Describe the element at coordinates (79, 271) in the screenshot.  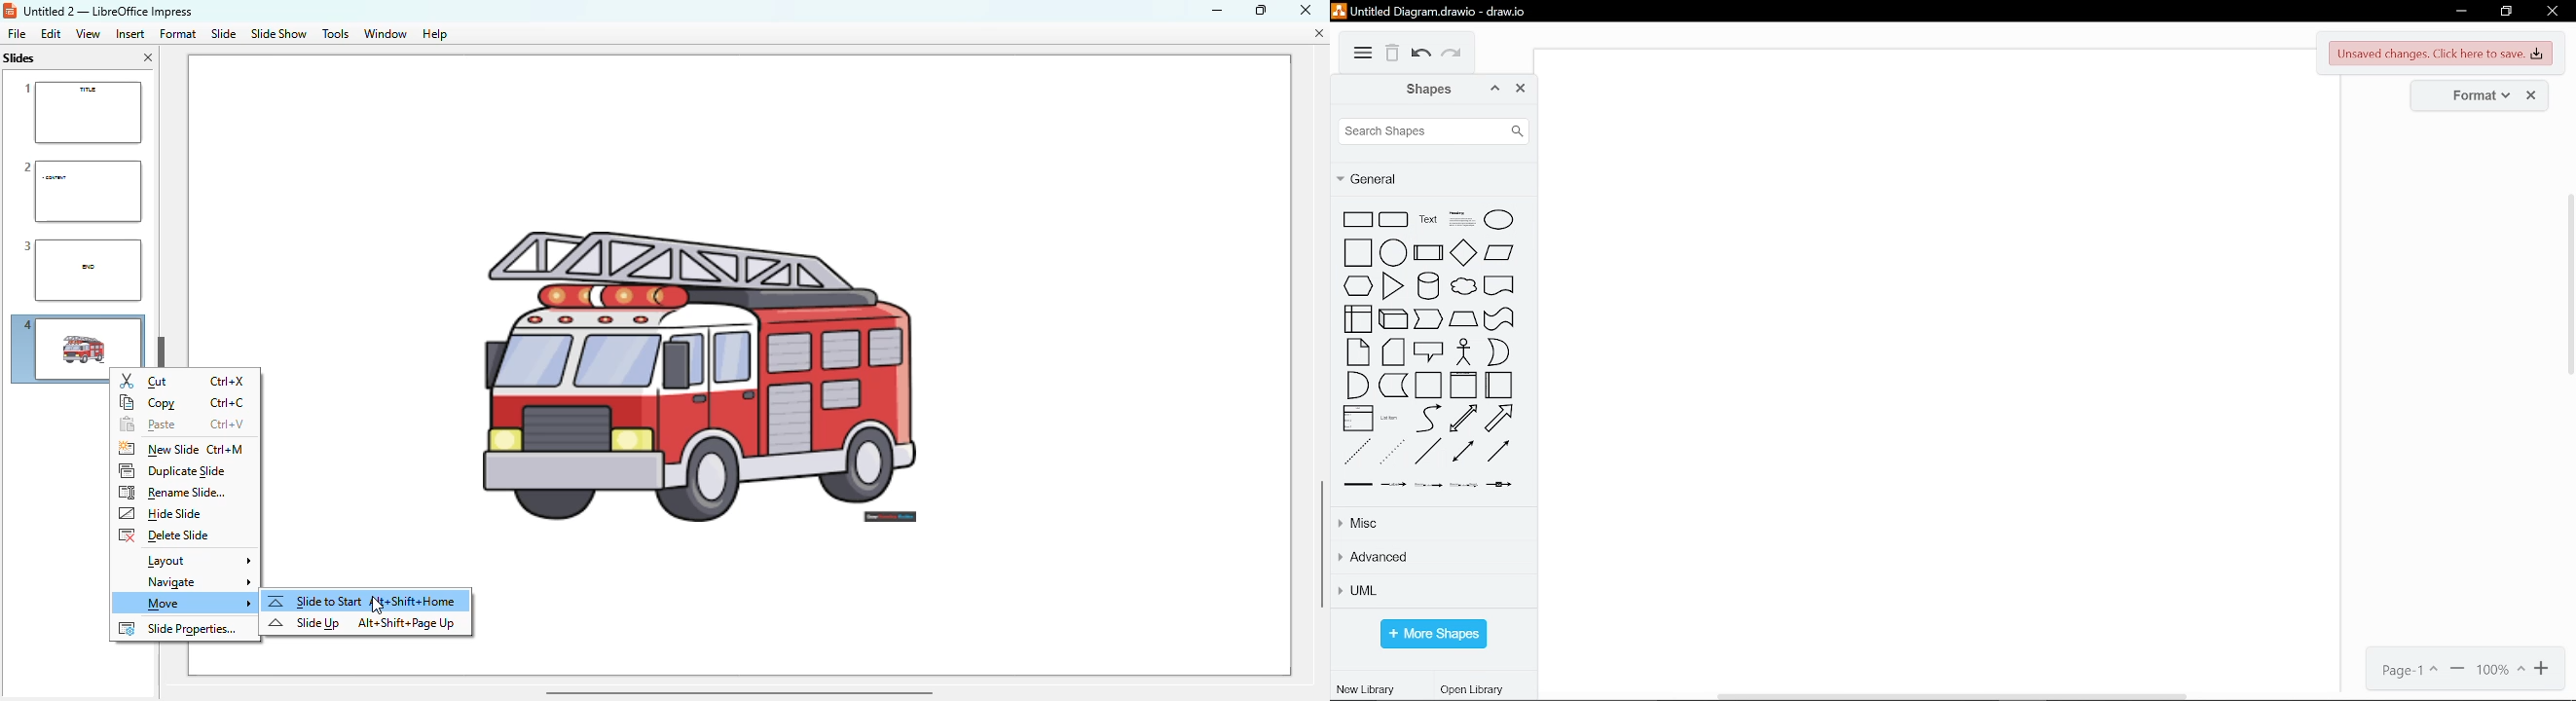
I see `slide 3` at that location.